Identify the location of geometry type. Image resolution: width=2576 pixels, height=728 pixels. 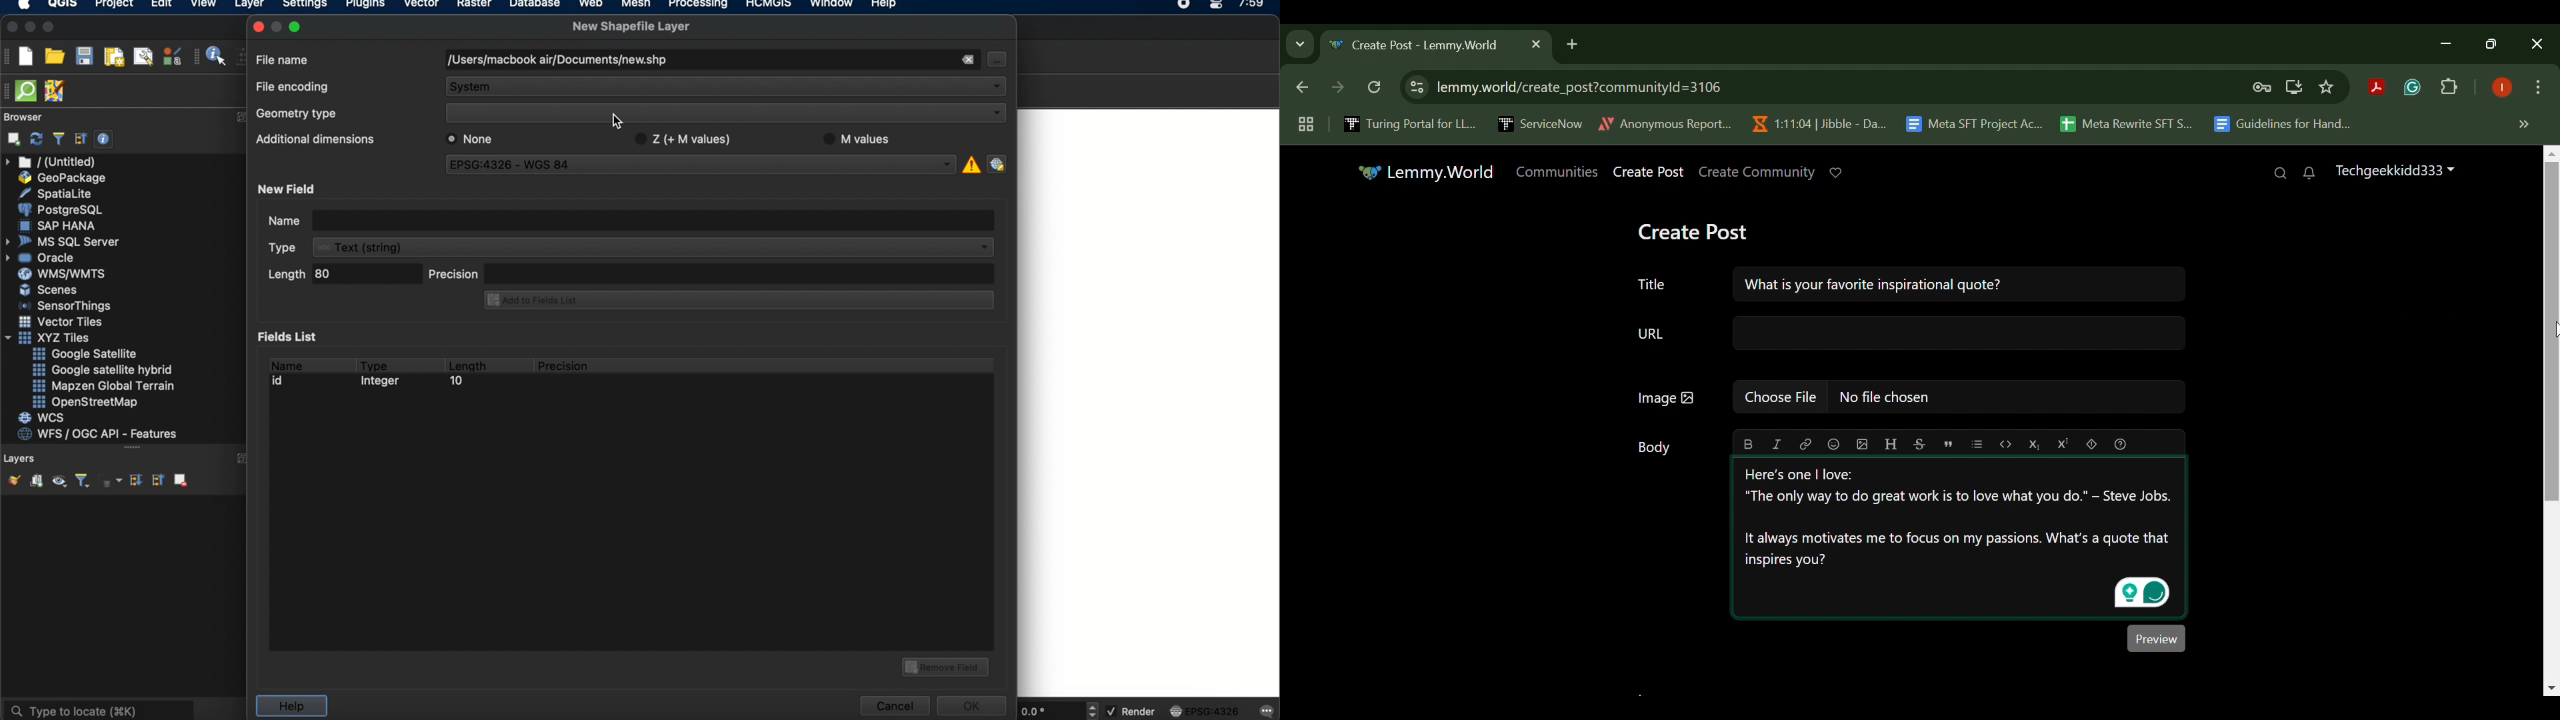
(297, 115).